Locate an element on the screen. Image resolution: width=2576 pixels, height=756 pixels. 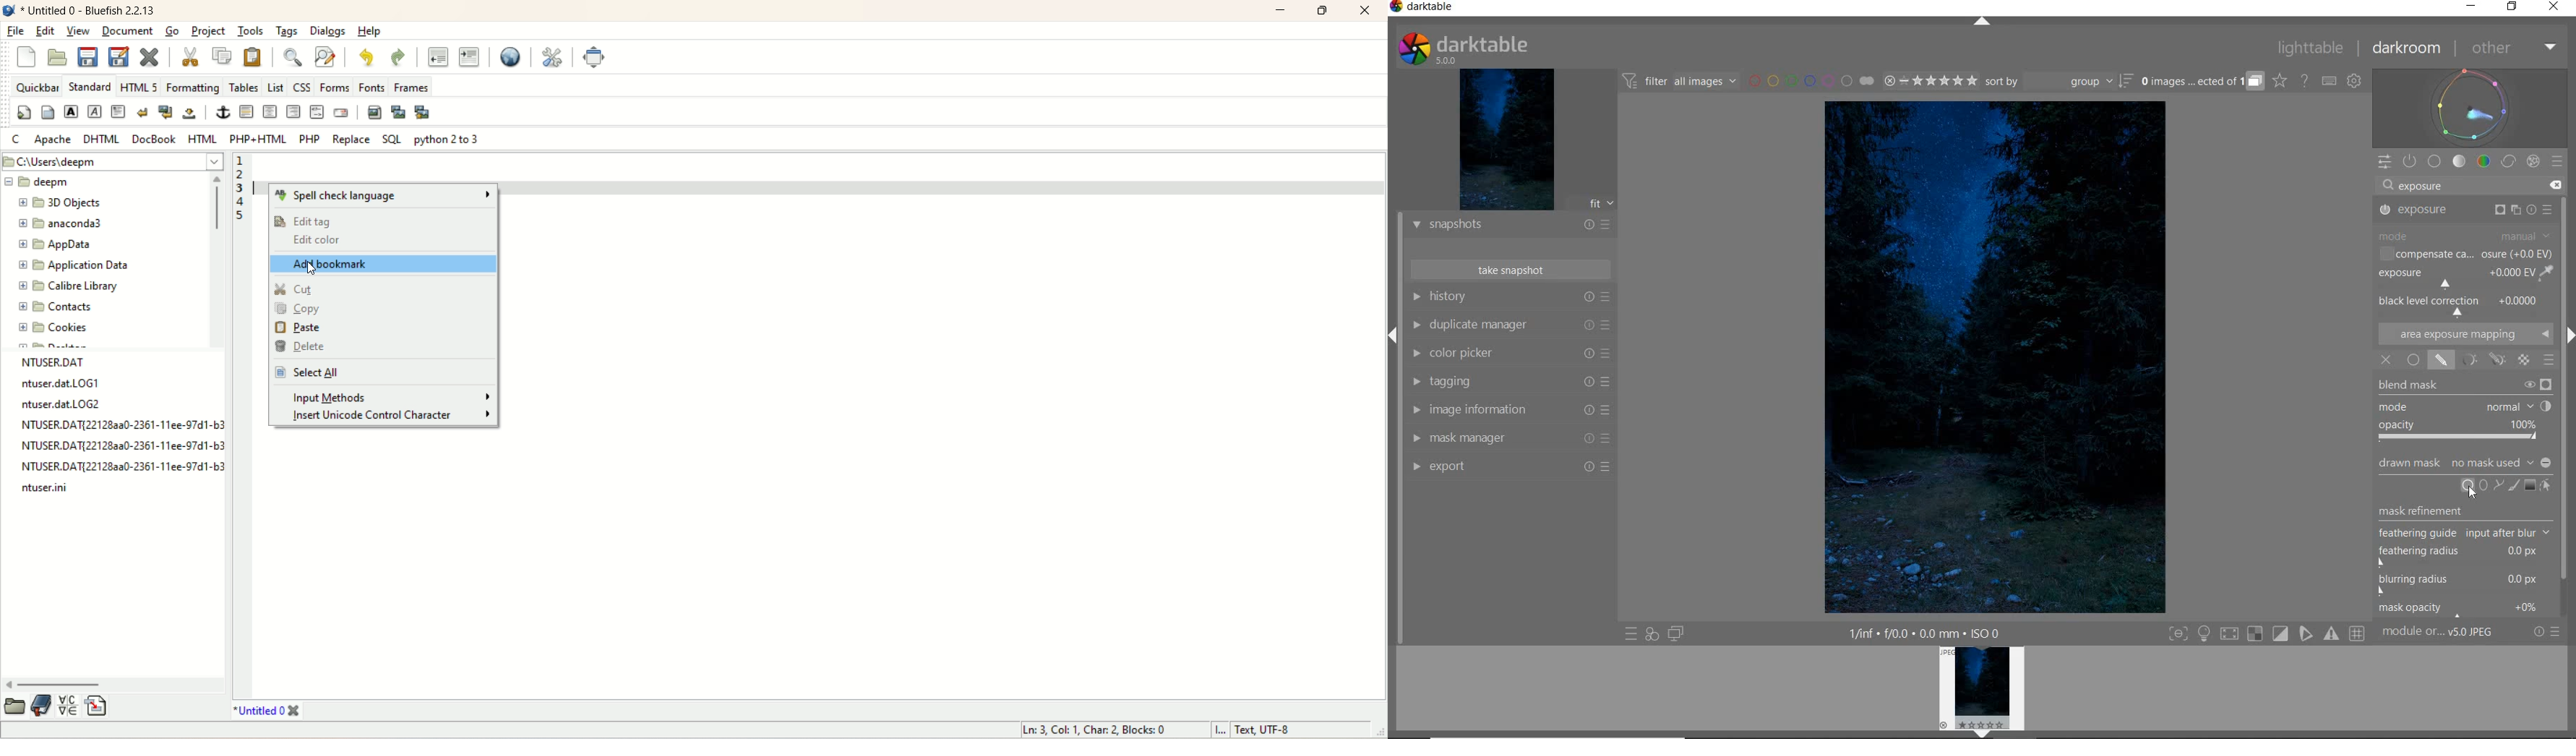
typing cursor is located at coordinates (259, 187).